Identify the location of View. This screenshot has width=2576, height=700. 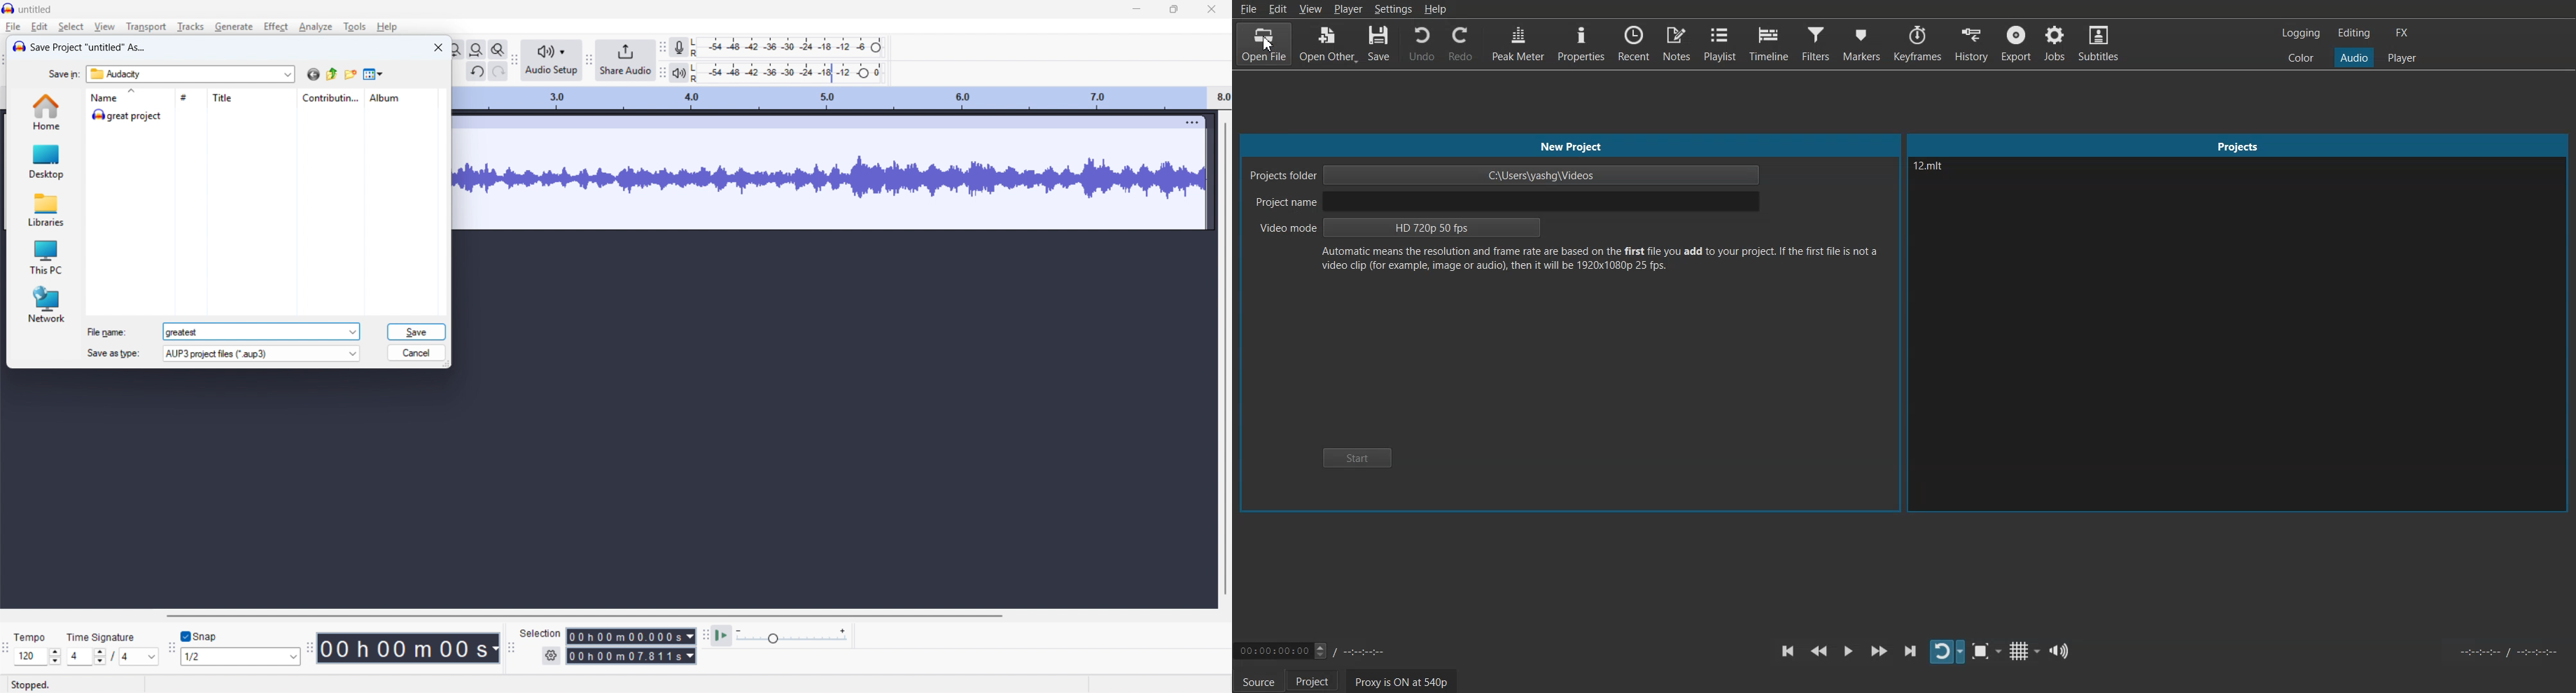
(1310, 8).